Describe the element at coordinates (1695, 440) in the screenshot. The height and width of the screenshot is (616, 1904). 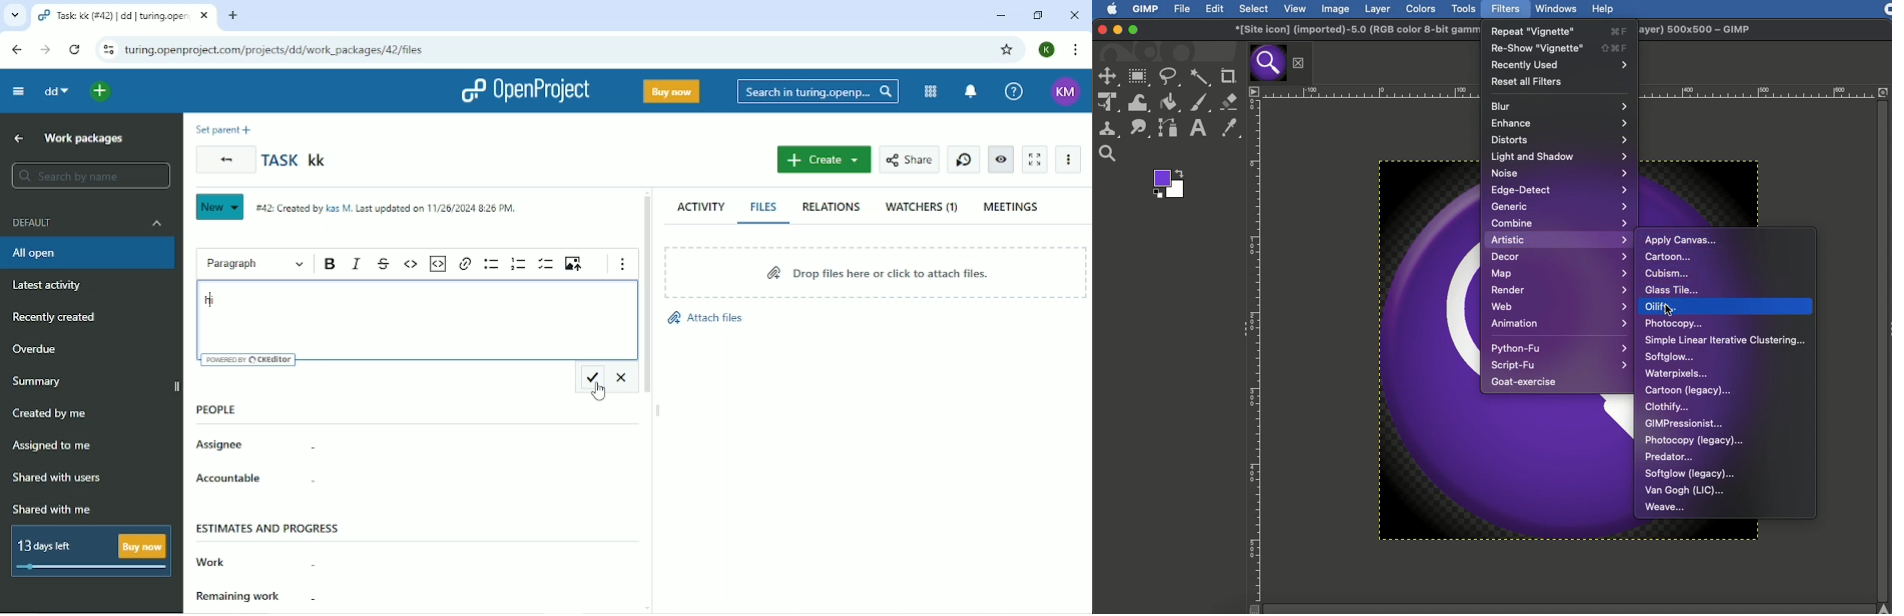
I see `Photocopy` at that location.